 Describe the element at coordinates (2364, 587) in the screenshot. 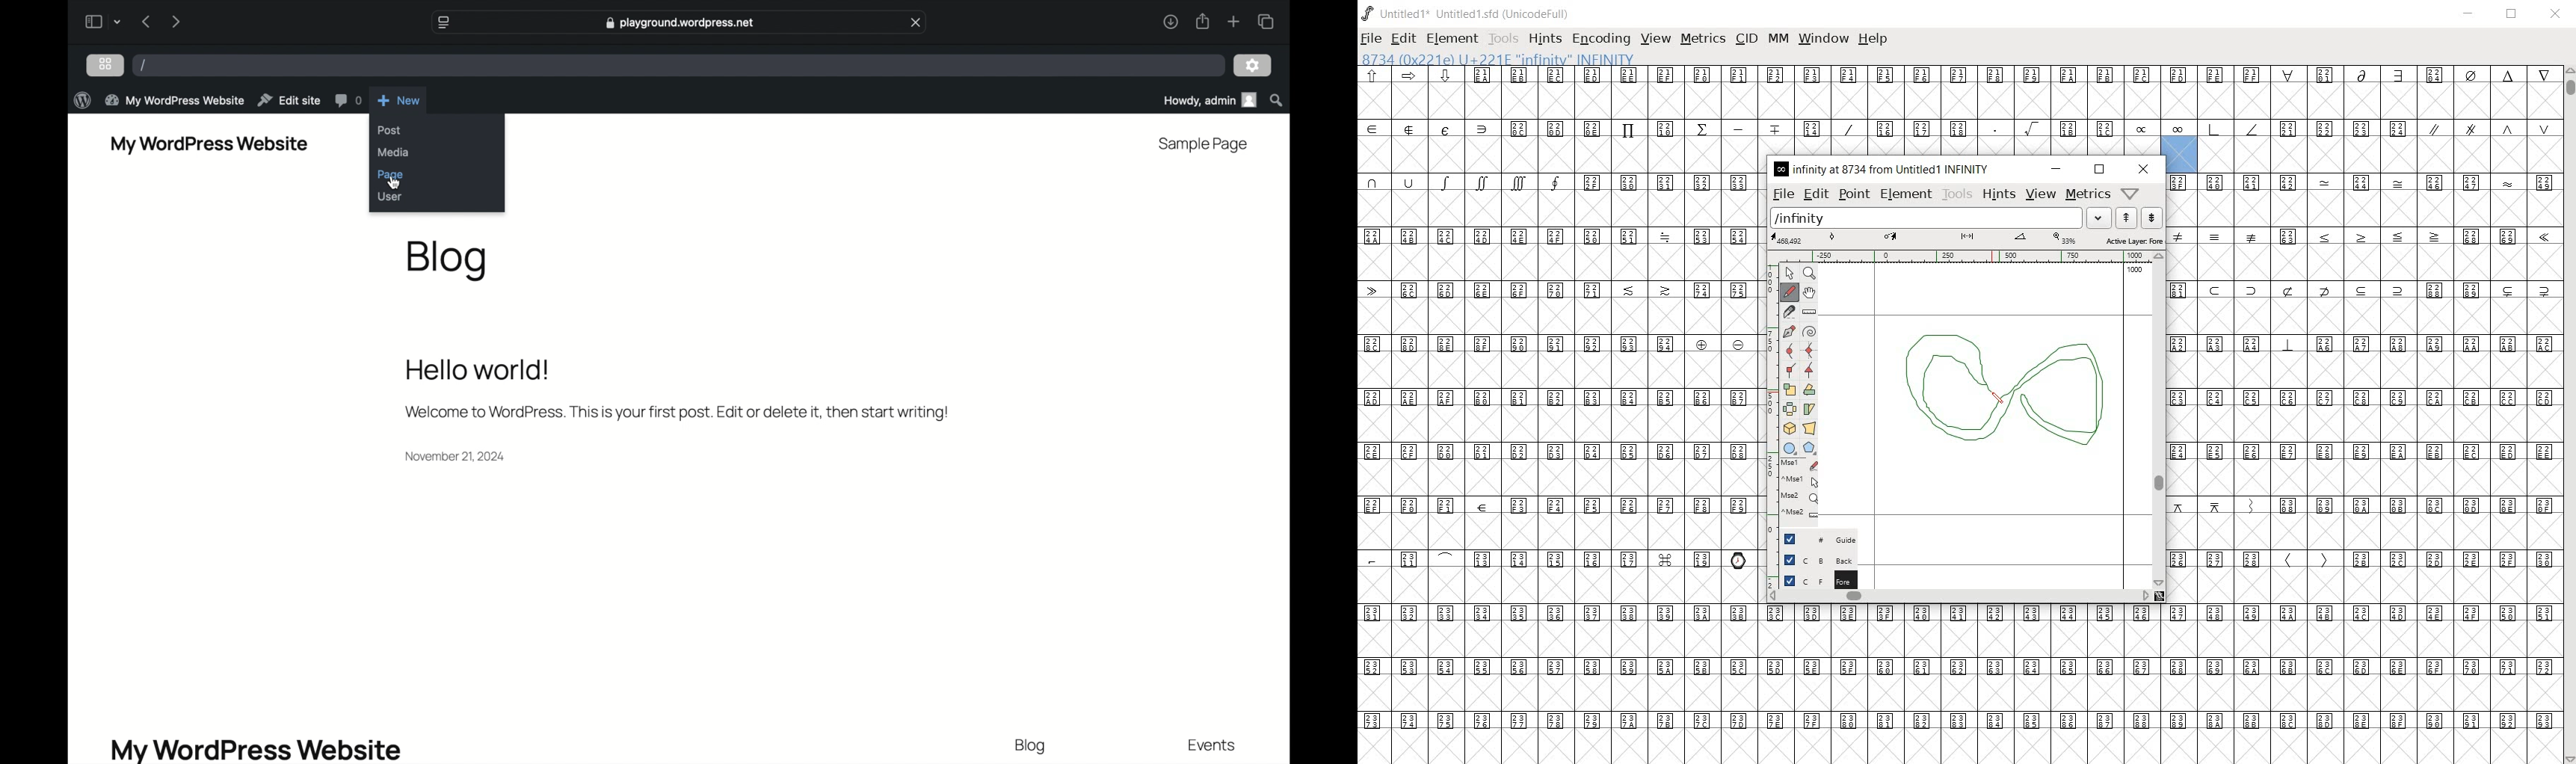

I see `empty glyph slots` at that location.